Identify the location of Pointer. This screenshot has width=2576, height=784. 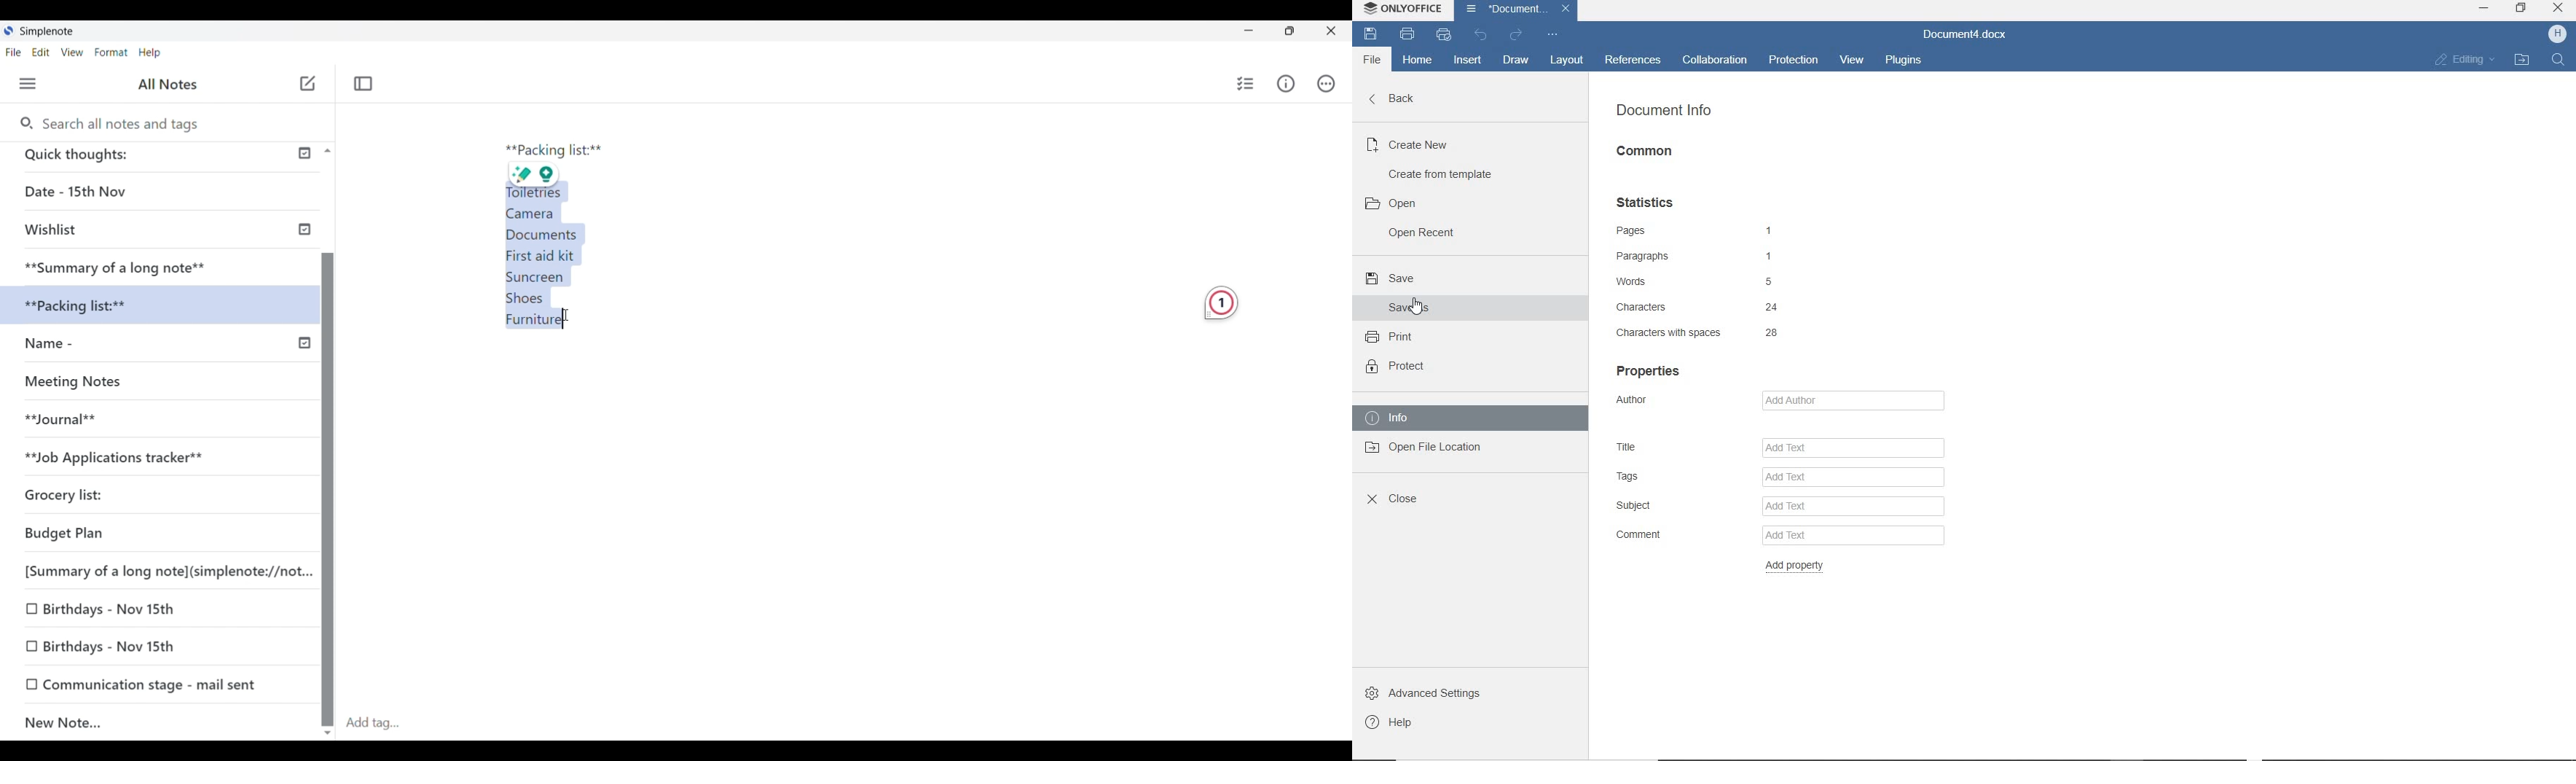
(1428, 311).